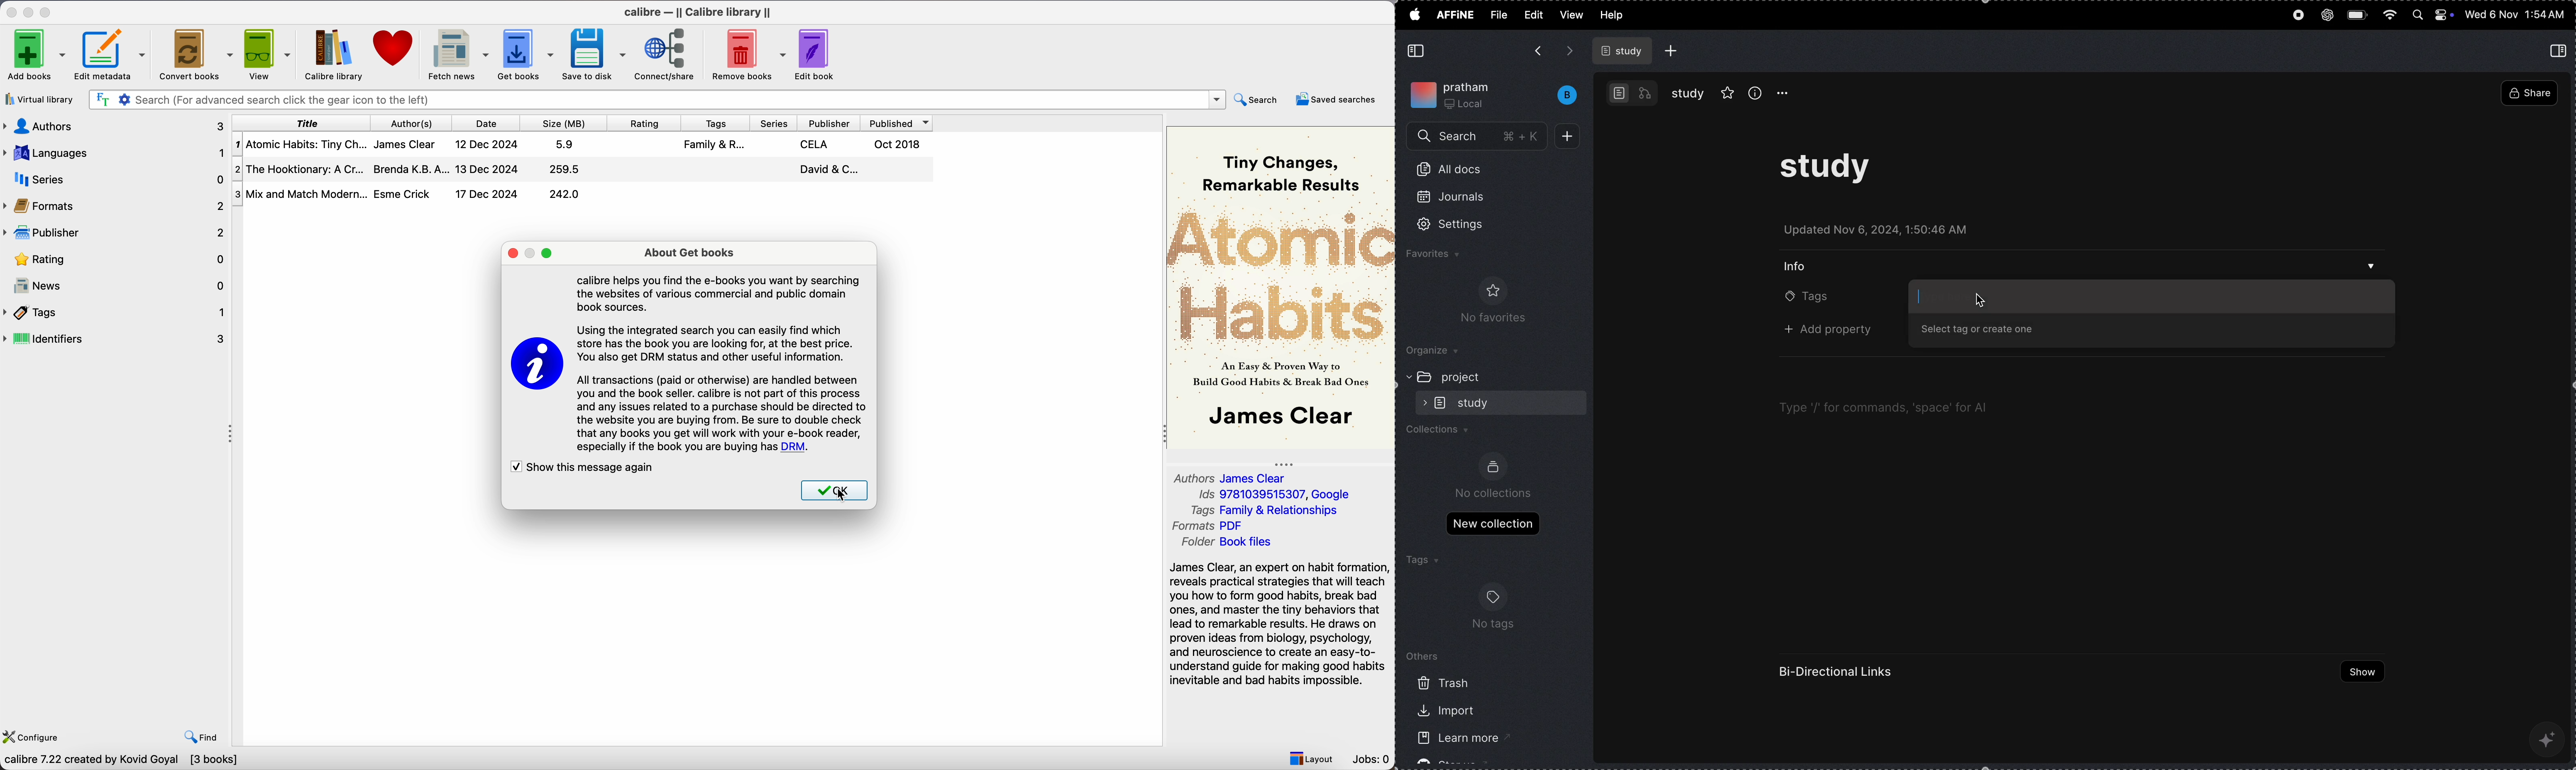  Describe the element at coordinates (1986, 331) in the screenshot. I see `select tag or create one` at that location.